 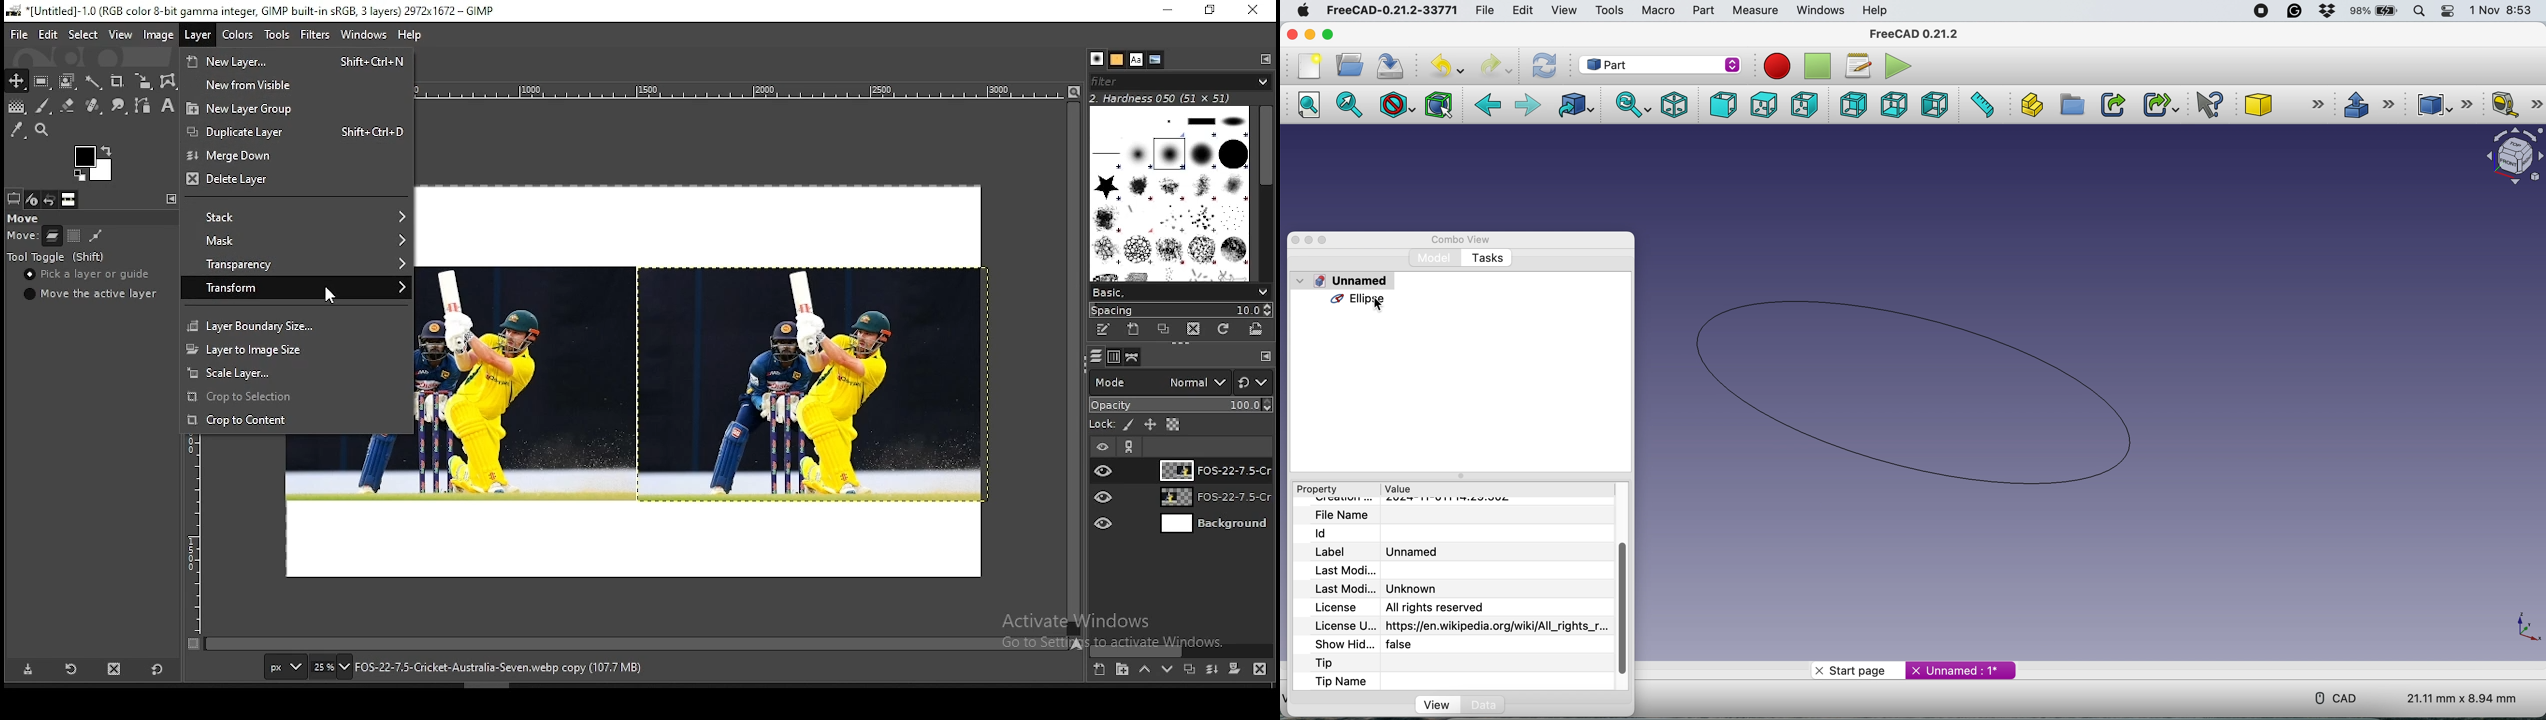 I want to click on view, so click(x=1441, y=705).